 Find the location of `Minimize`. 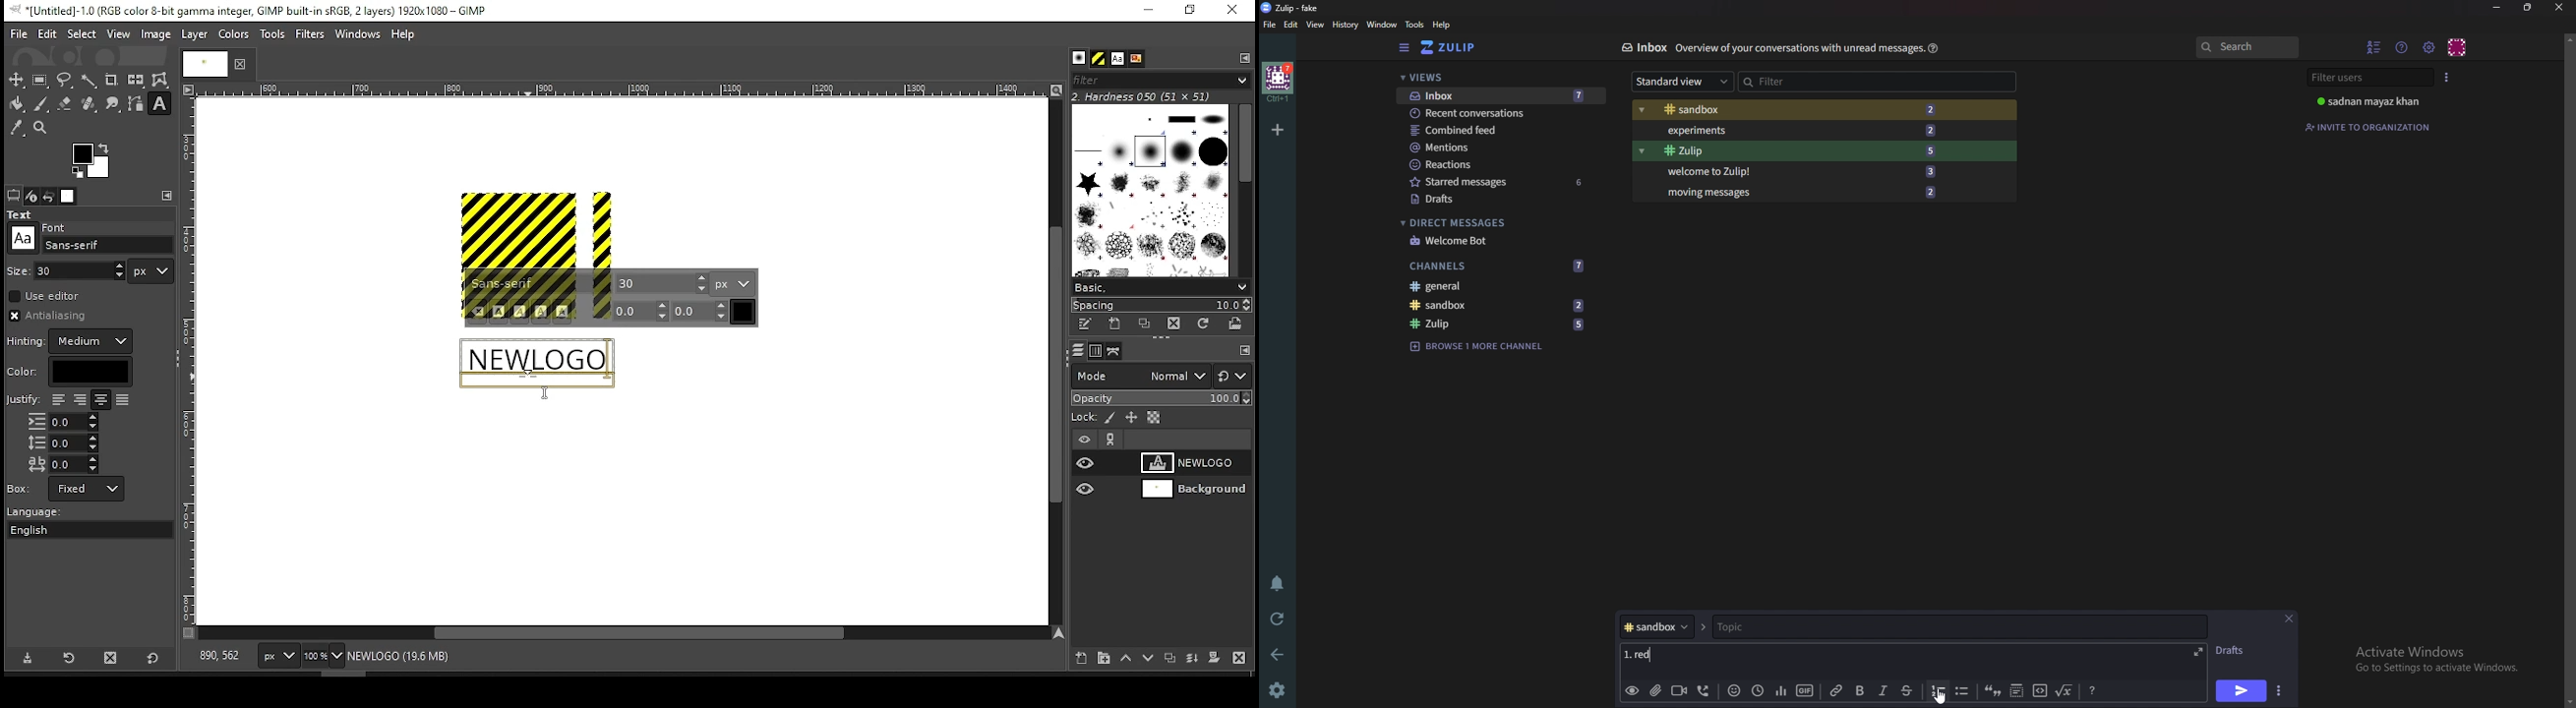

Minimize is located at coordinates (2498, 7).